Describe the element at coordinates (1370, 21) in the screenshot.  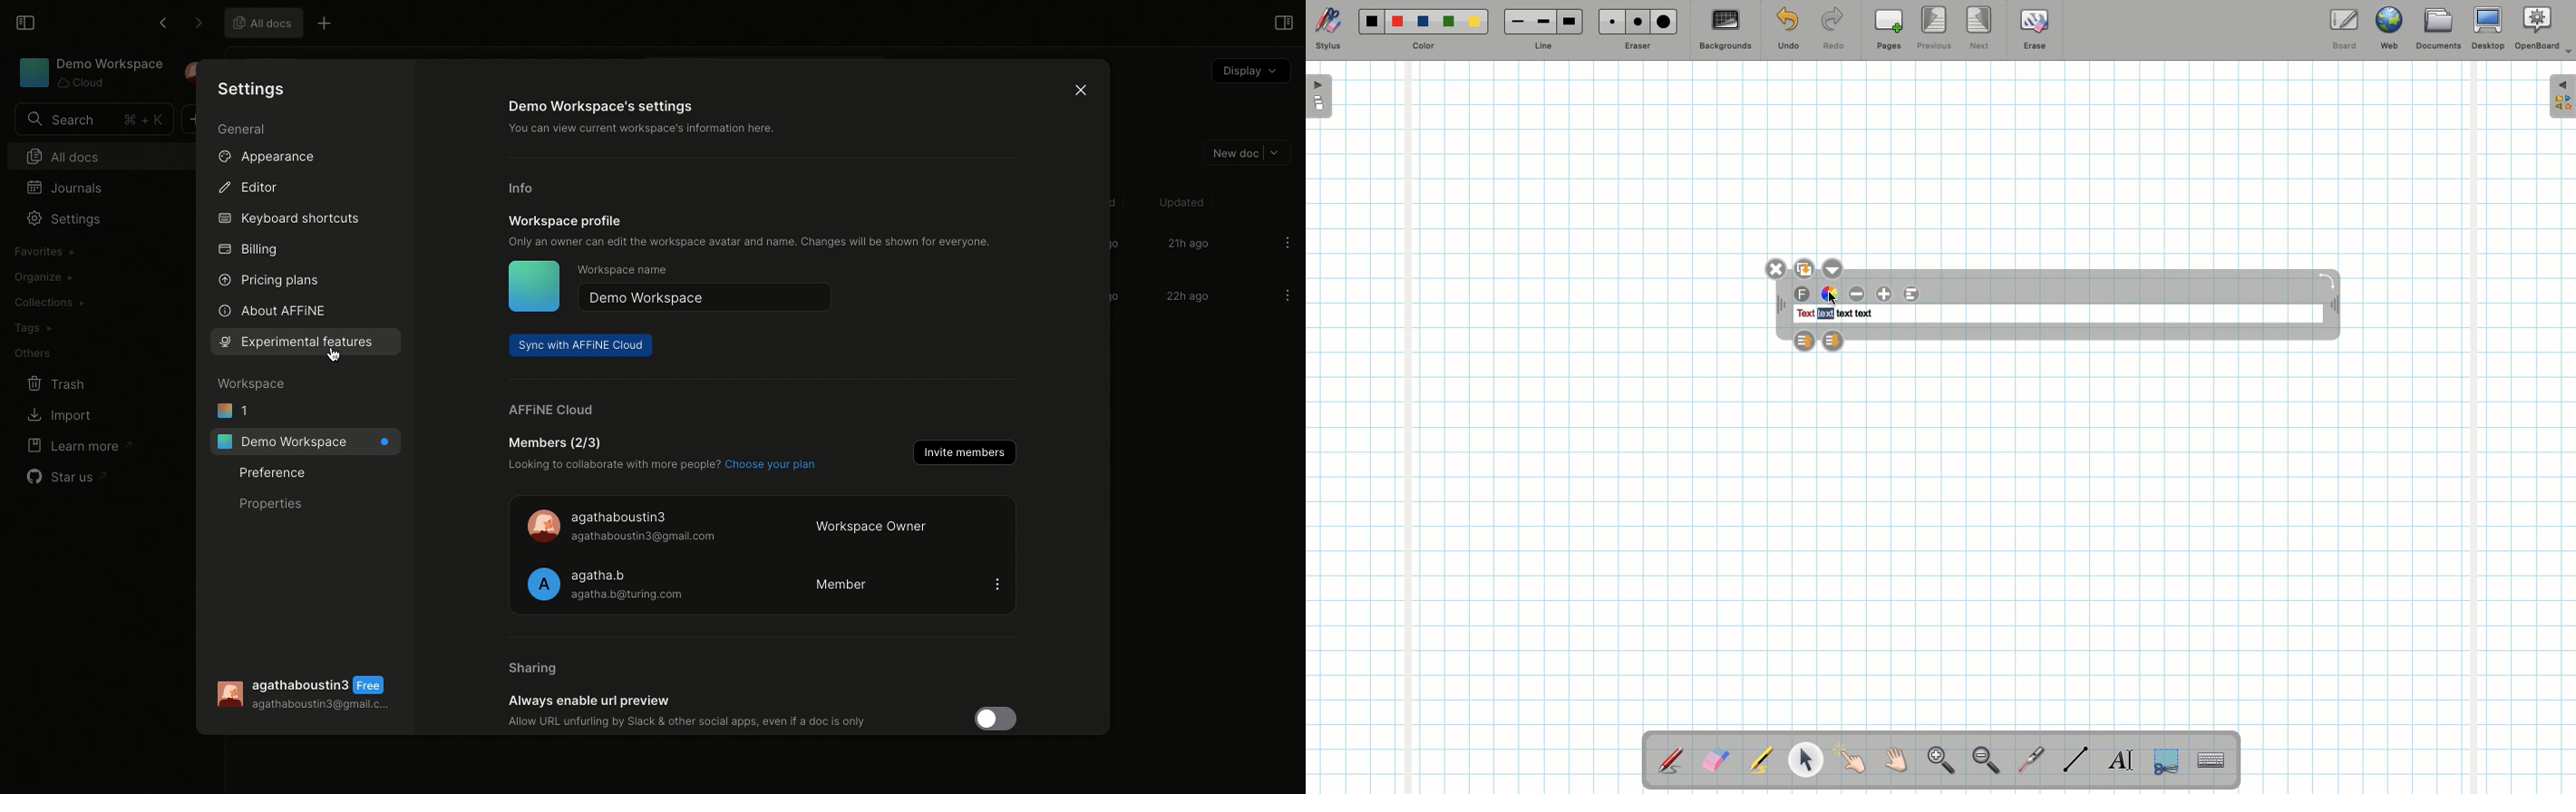
I see `Black` at that location.